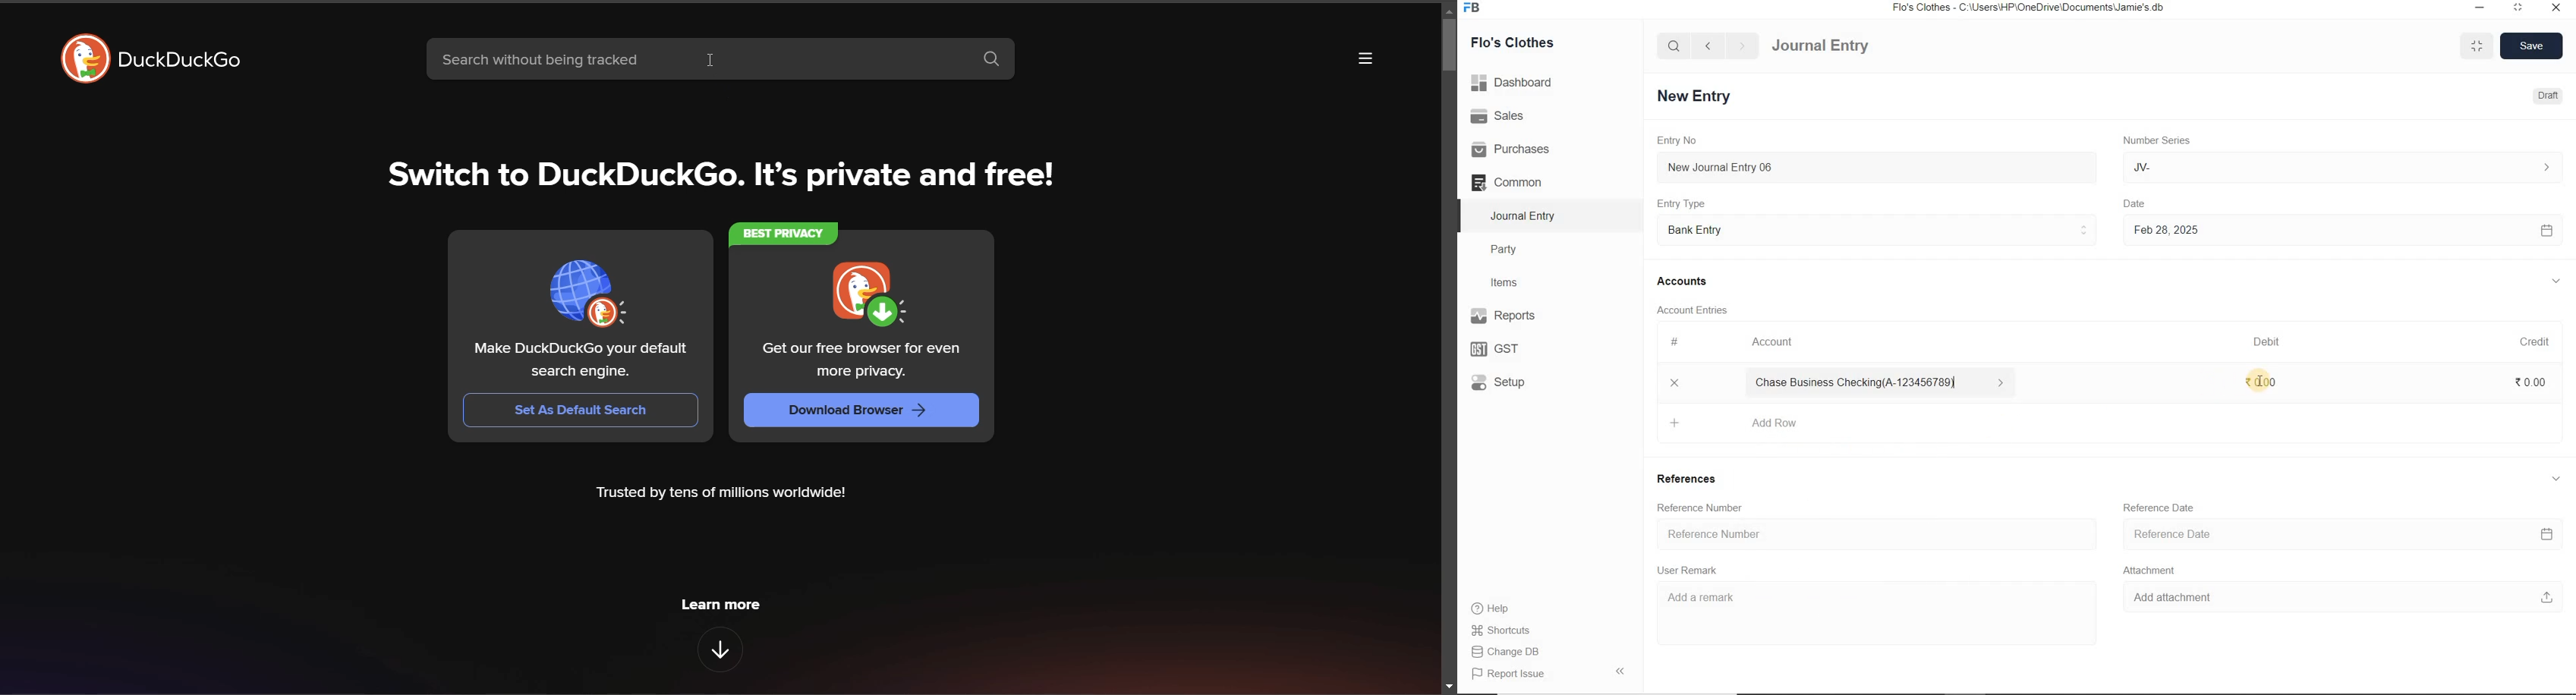 The image size is (2576, 700). I want to click on collapse, so click(2555, 480).